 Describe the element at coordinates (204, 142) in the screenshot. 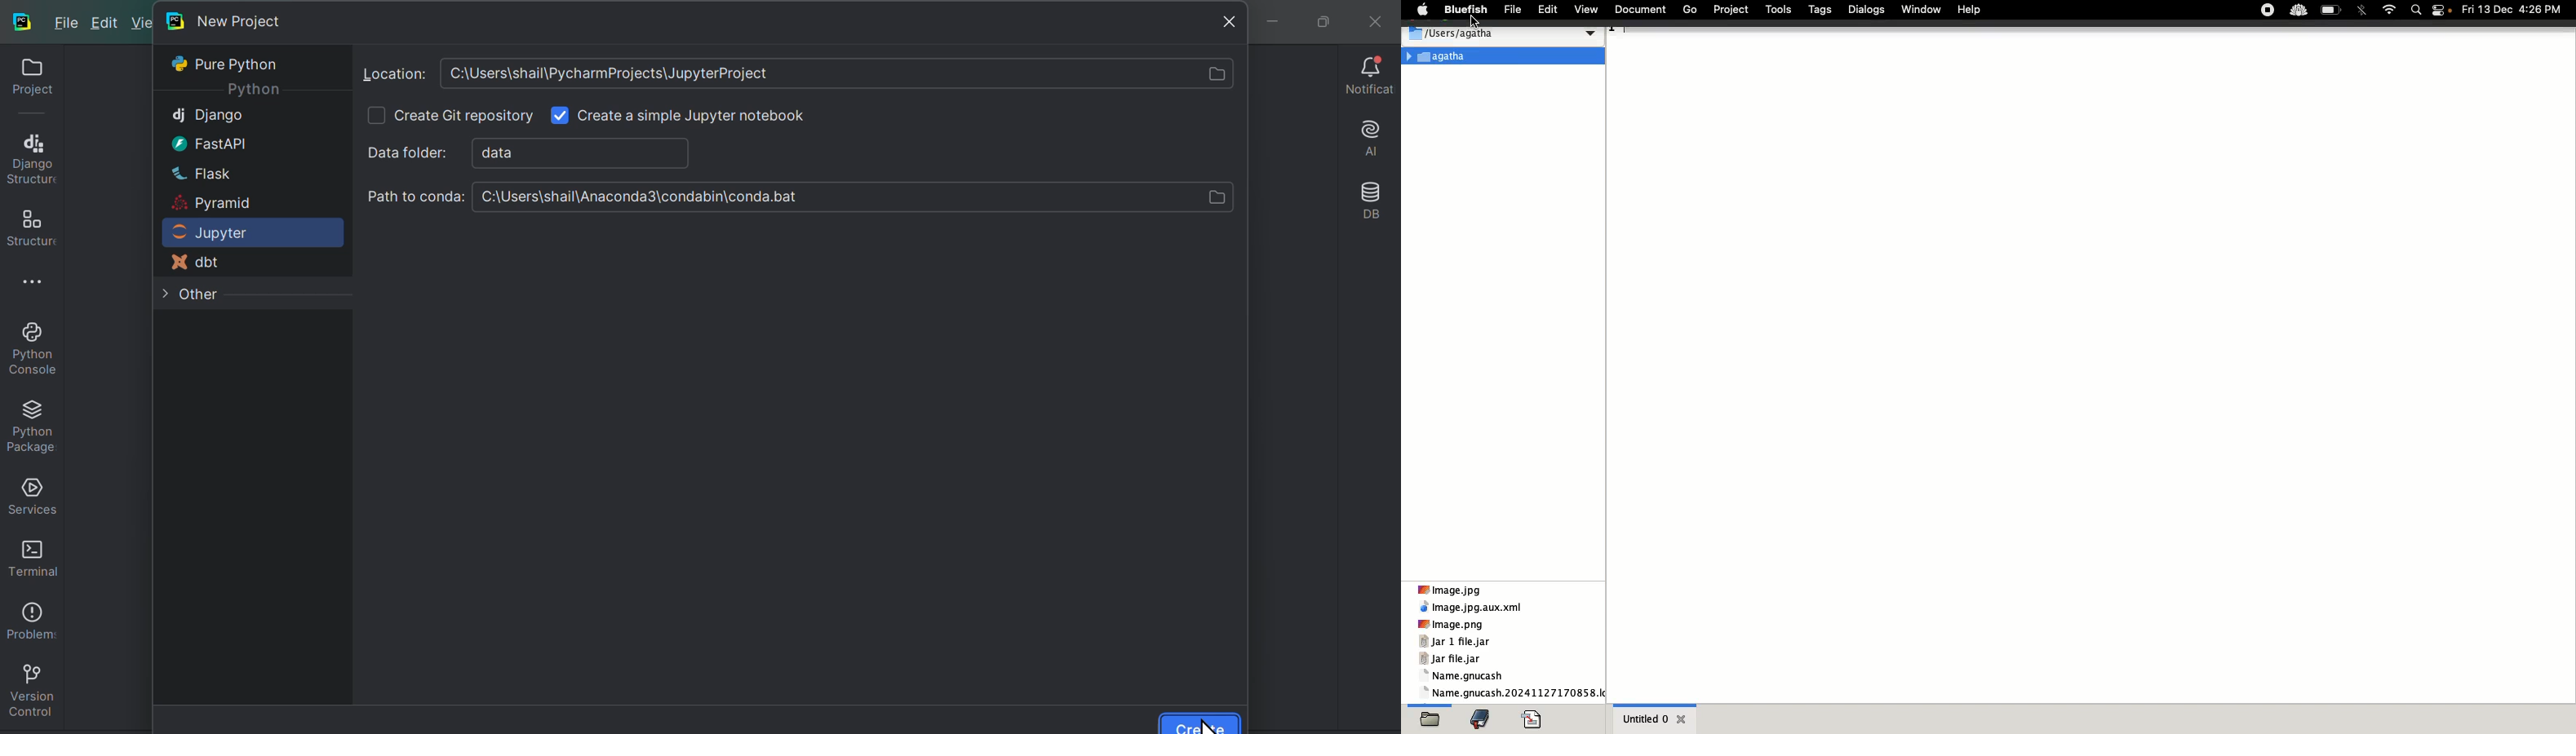

I see `Fast api` at that location.